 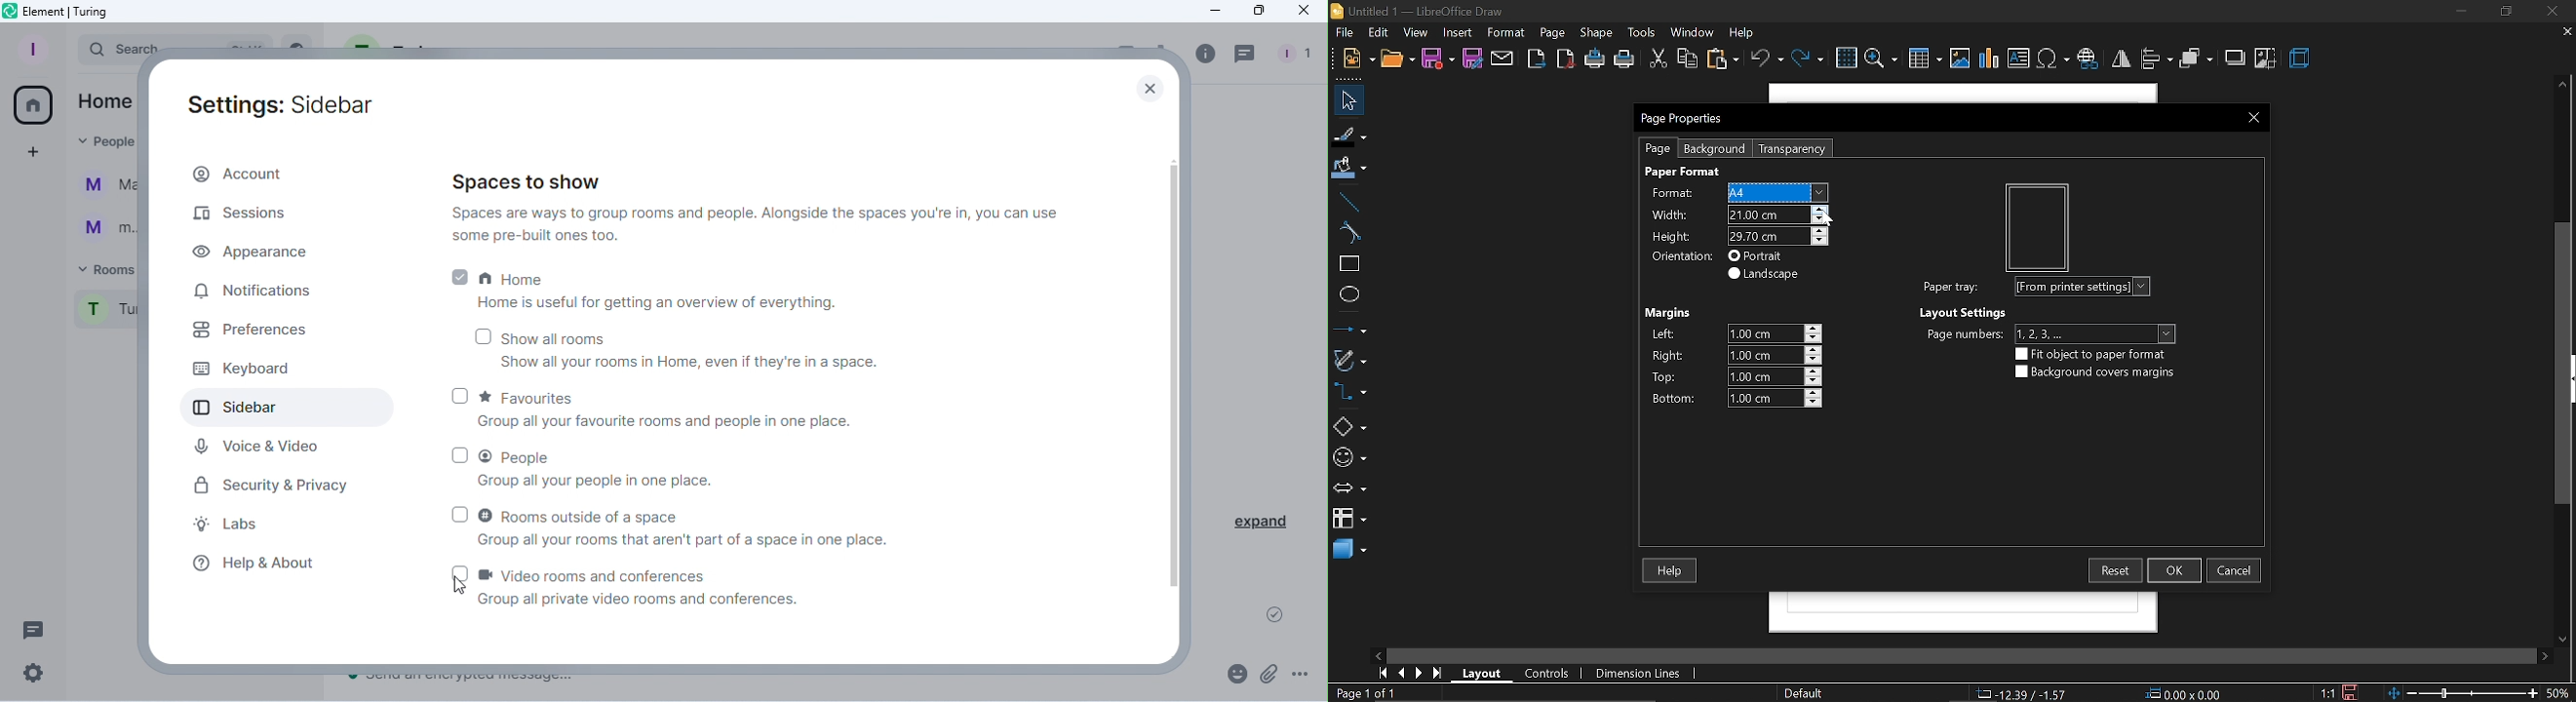 What do you see at coordinates (61, 12) in the screenshot?
I see `Element icon` at bounding box center [61, 12].